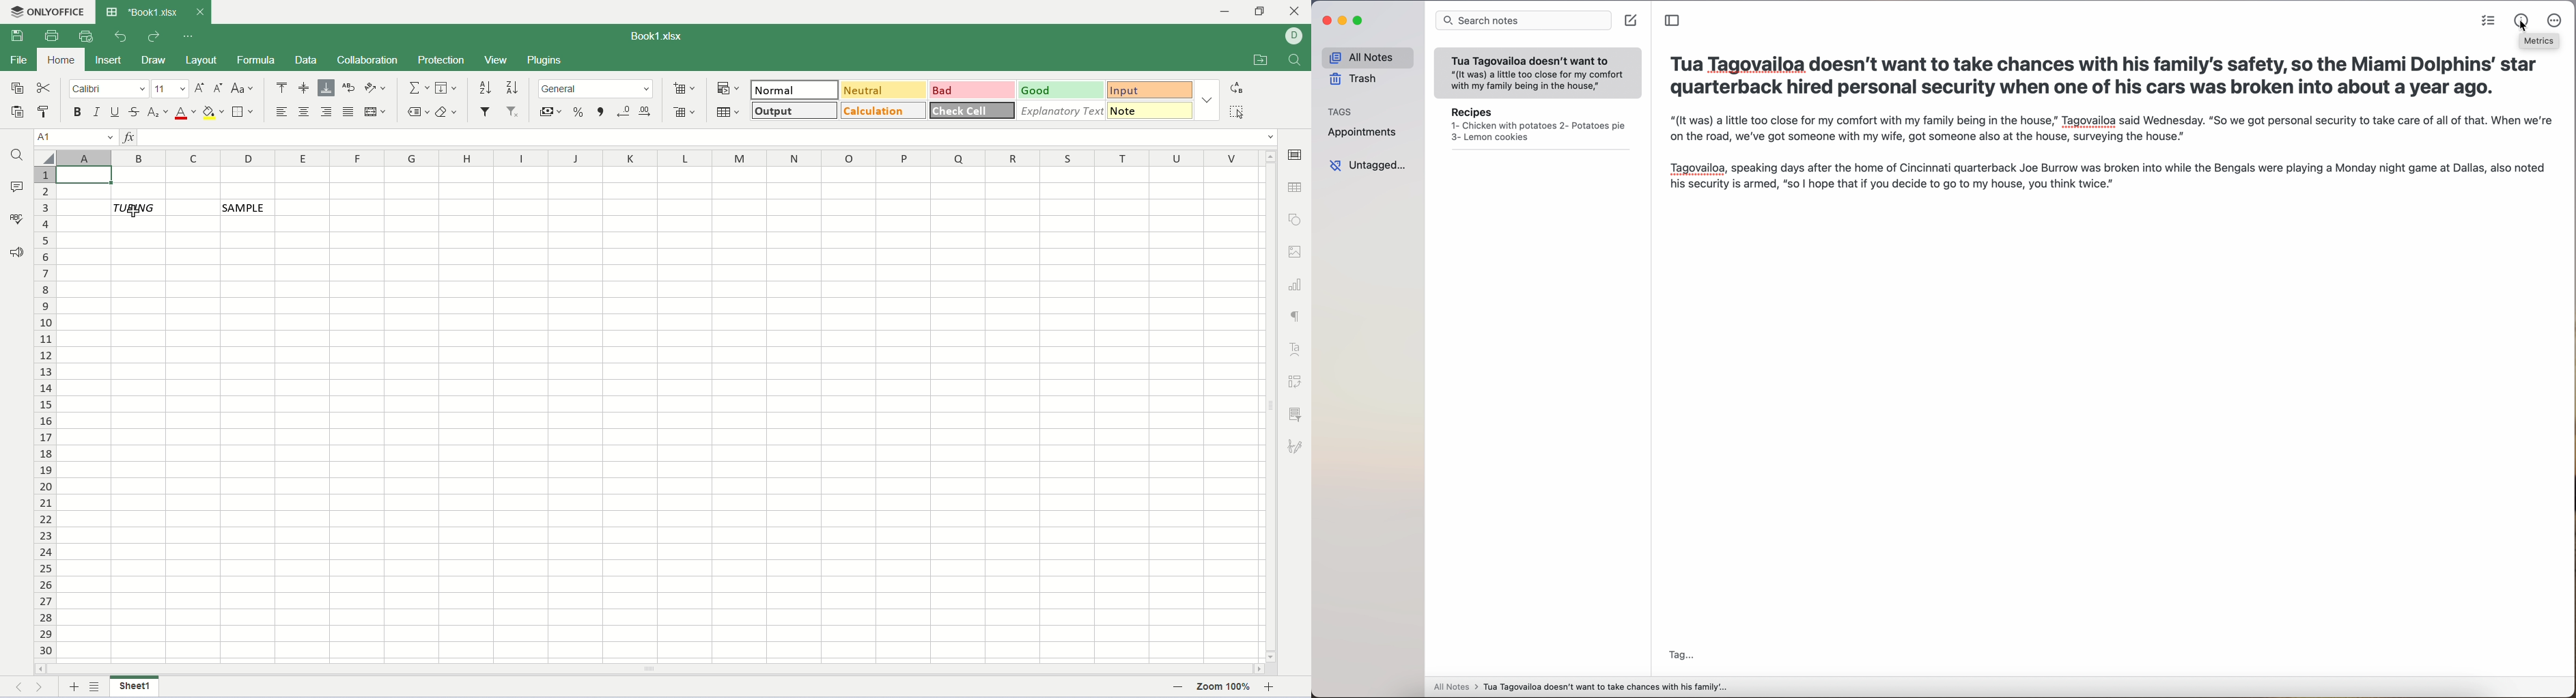  Describe the element at coordinates (2485, 21) in the screenshot. I see `check list` at that location.